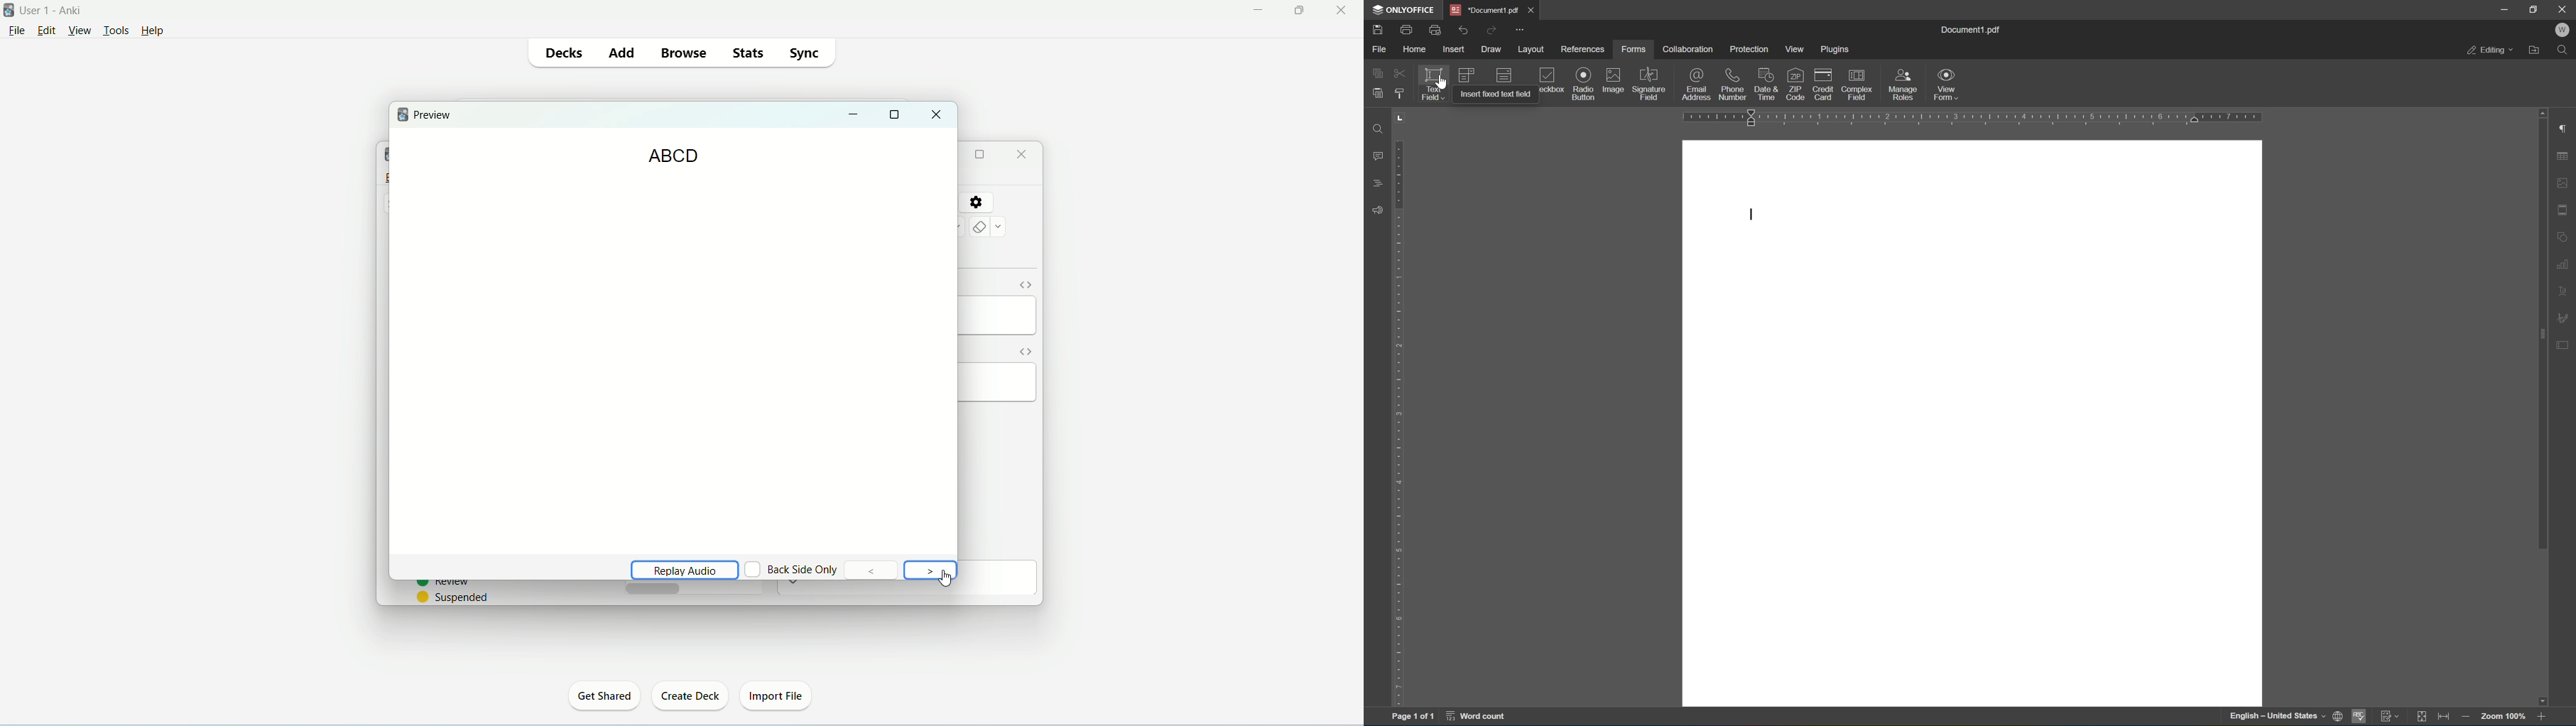 This screenshot has height=728, width=2576. What do you see at coordinates (1399, 96) in the screenshot?
I see `copy style` at bounding box center [1399, 96].